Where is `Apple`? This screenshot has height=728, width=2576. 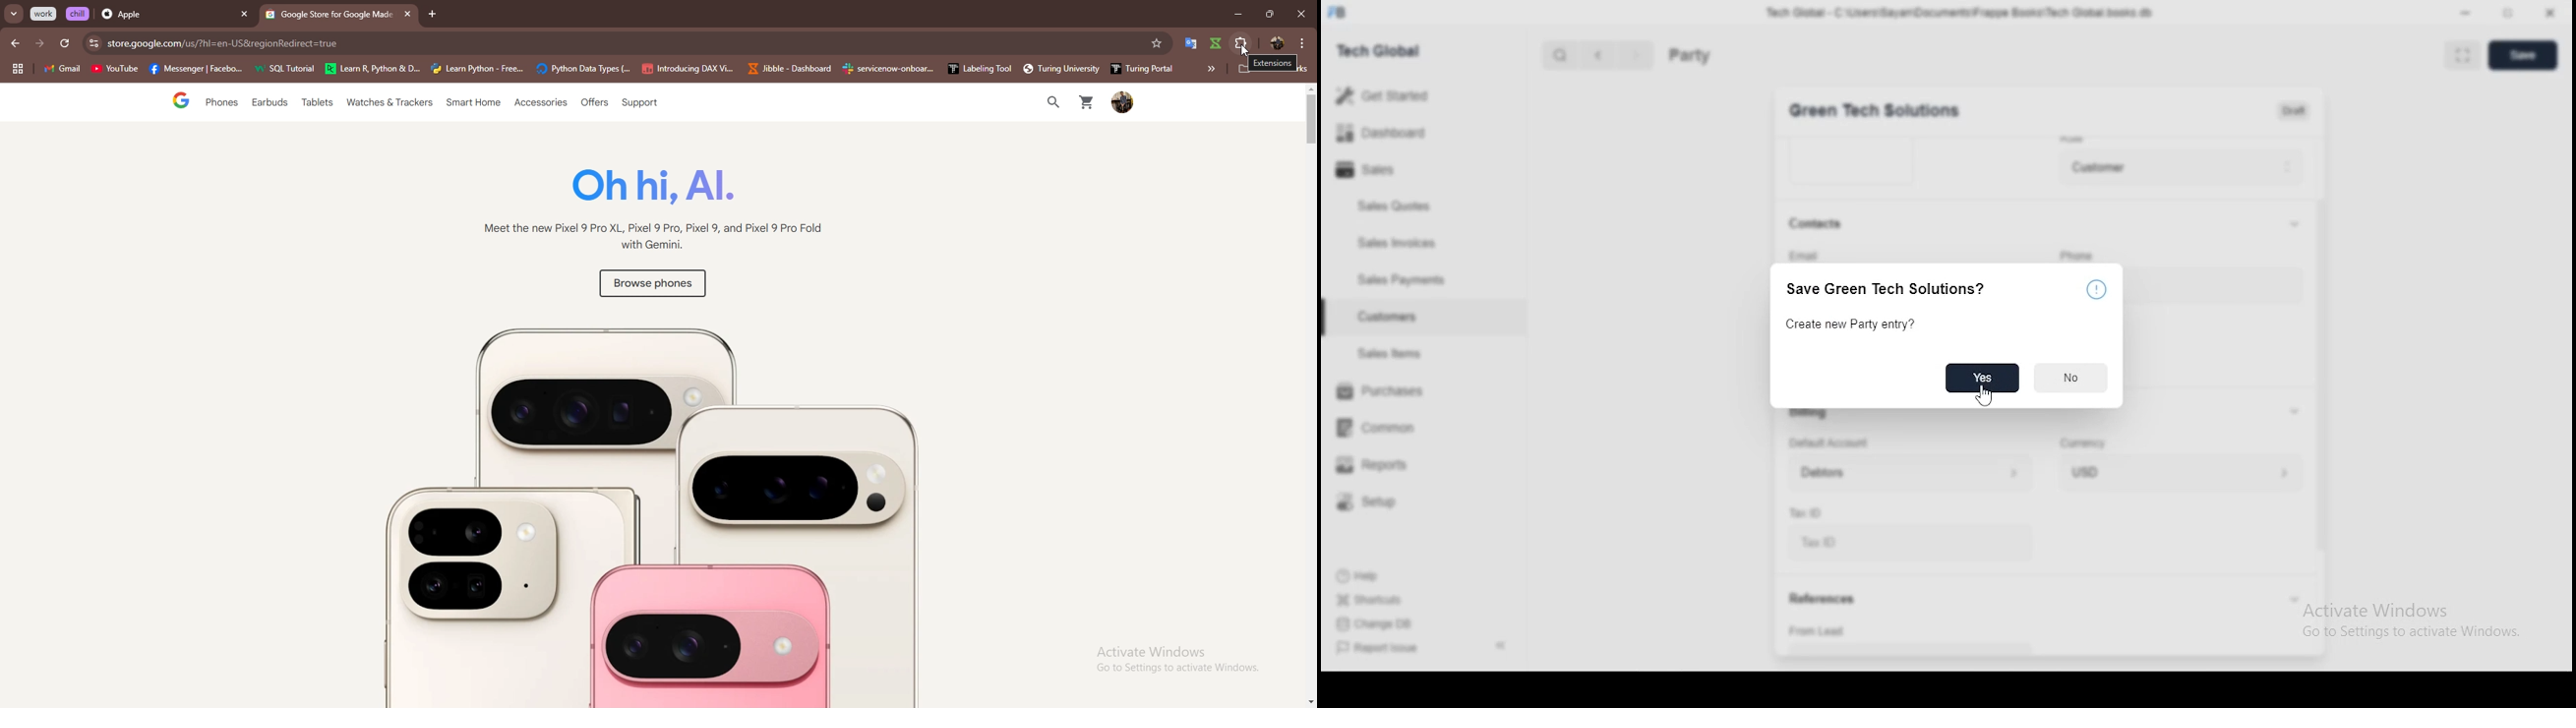 Apple is located at coordinates (163, 15).